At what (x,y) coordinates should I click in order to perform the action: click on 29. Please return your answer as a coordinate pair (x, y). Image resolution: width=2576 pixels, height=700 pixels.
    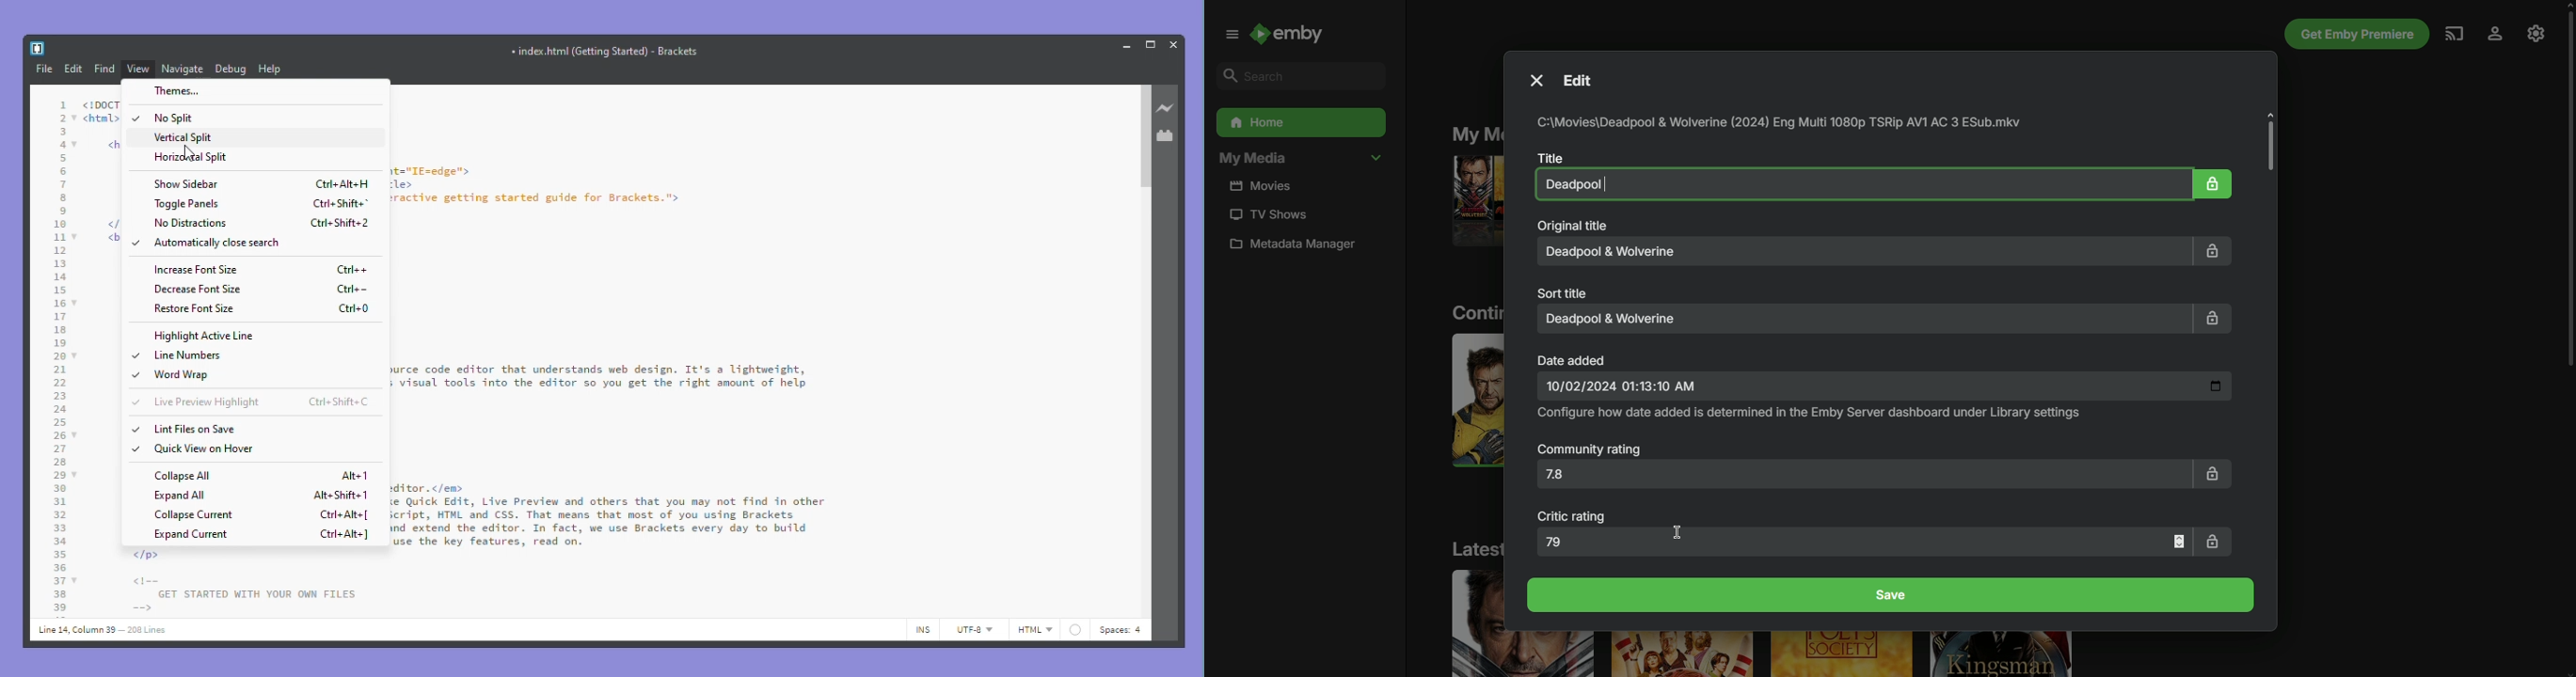
    Looking at the image, I should click on (59, 475).